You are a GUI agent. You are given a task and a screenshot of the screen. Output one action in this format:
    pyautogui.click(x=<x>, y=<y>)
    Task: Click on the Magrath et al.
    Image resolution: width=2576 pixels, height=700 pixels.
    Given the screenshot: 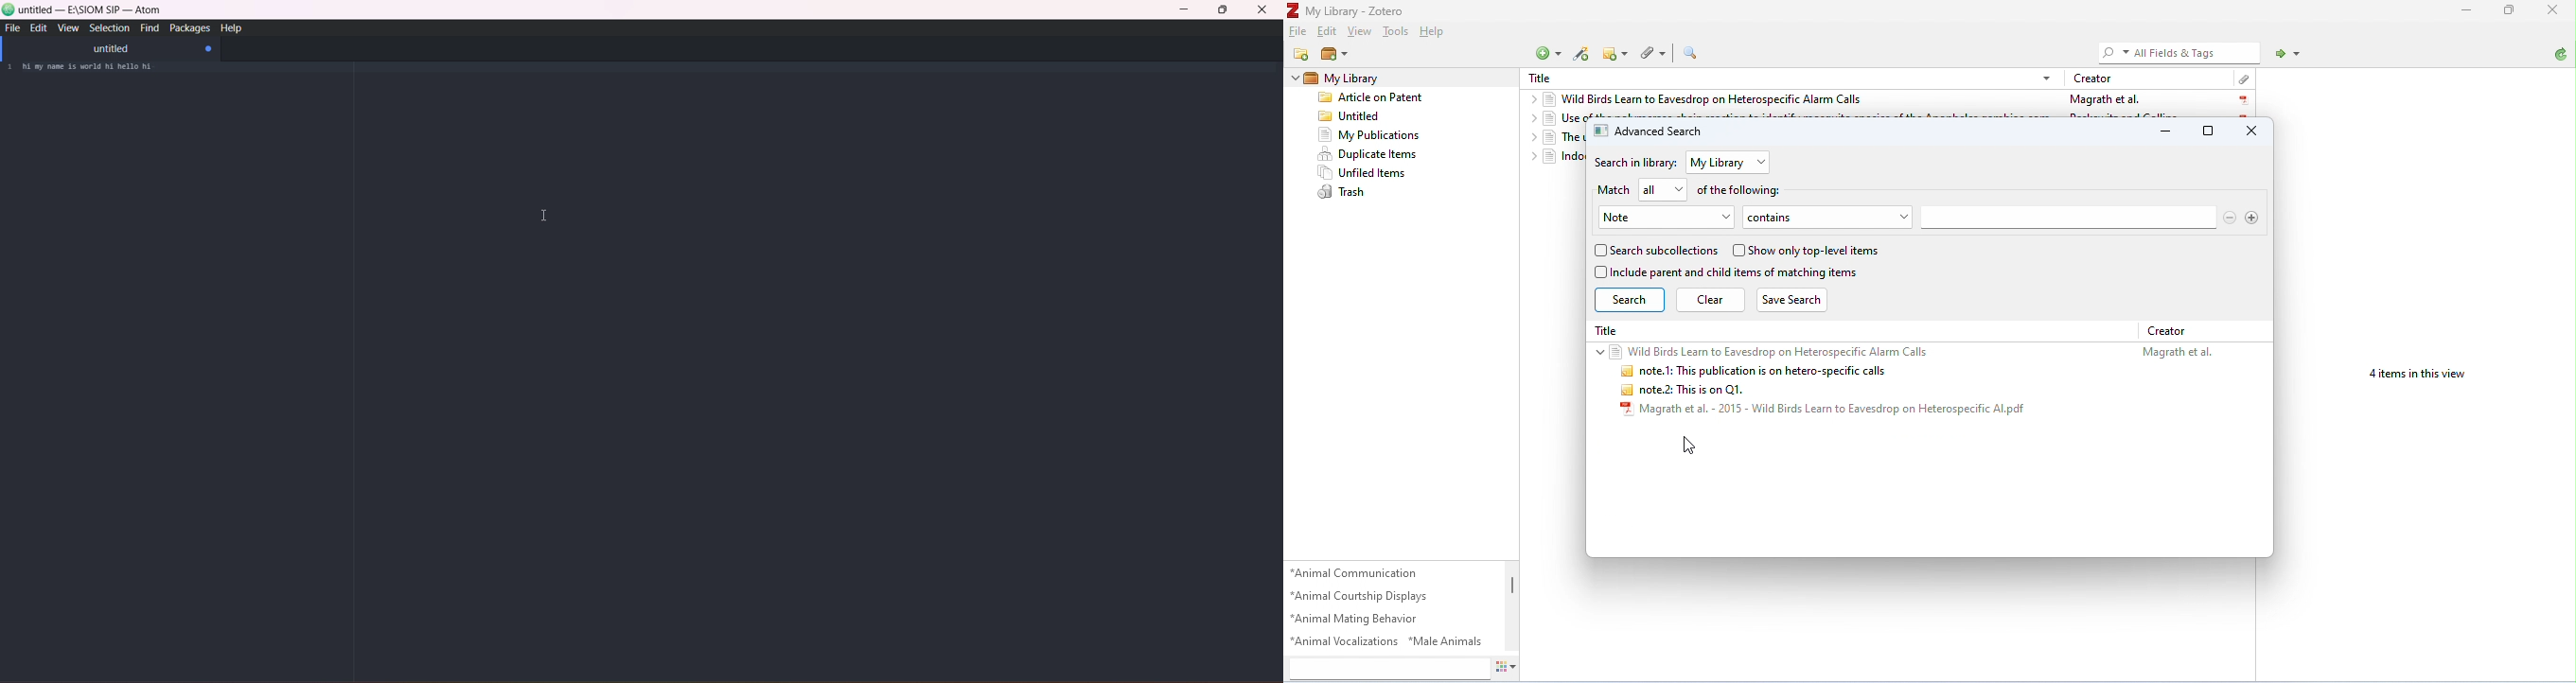 What is the action you would take?
    pyautogui.click(x=2105, y=99)
    